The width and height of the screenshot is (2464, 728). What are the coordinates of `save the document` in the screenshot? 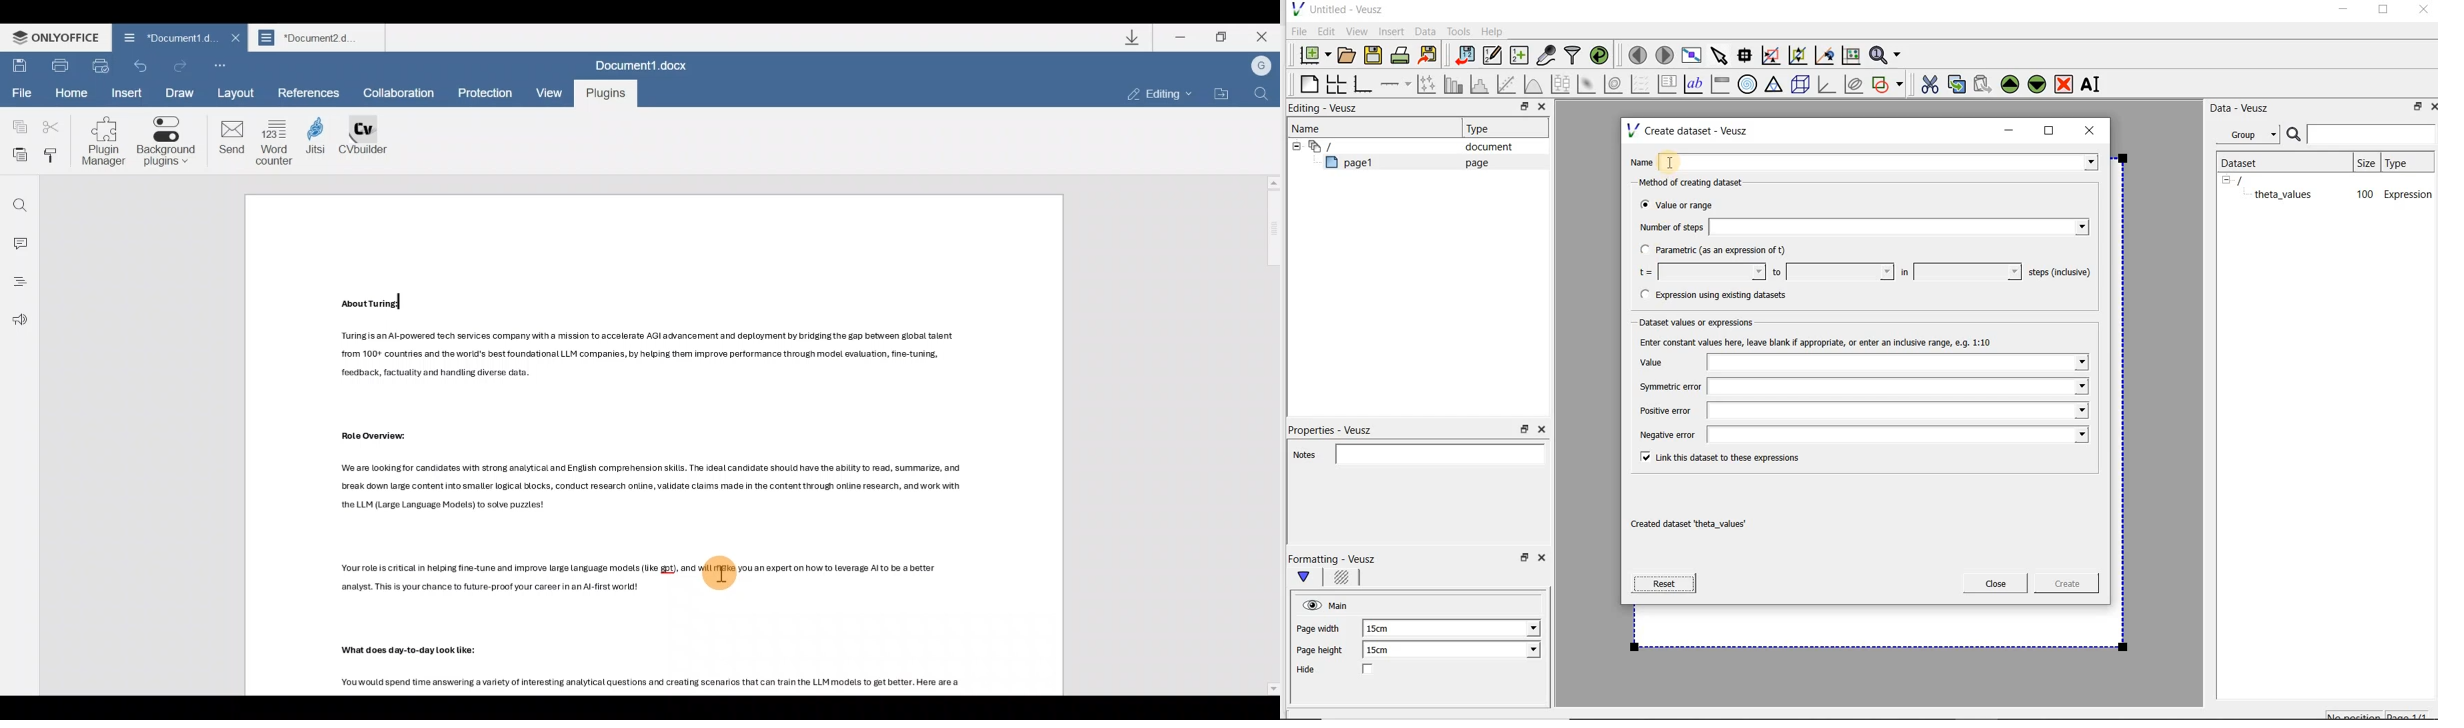 It's located at (1377, 56).